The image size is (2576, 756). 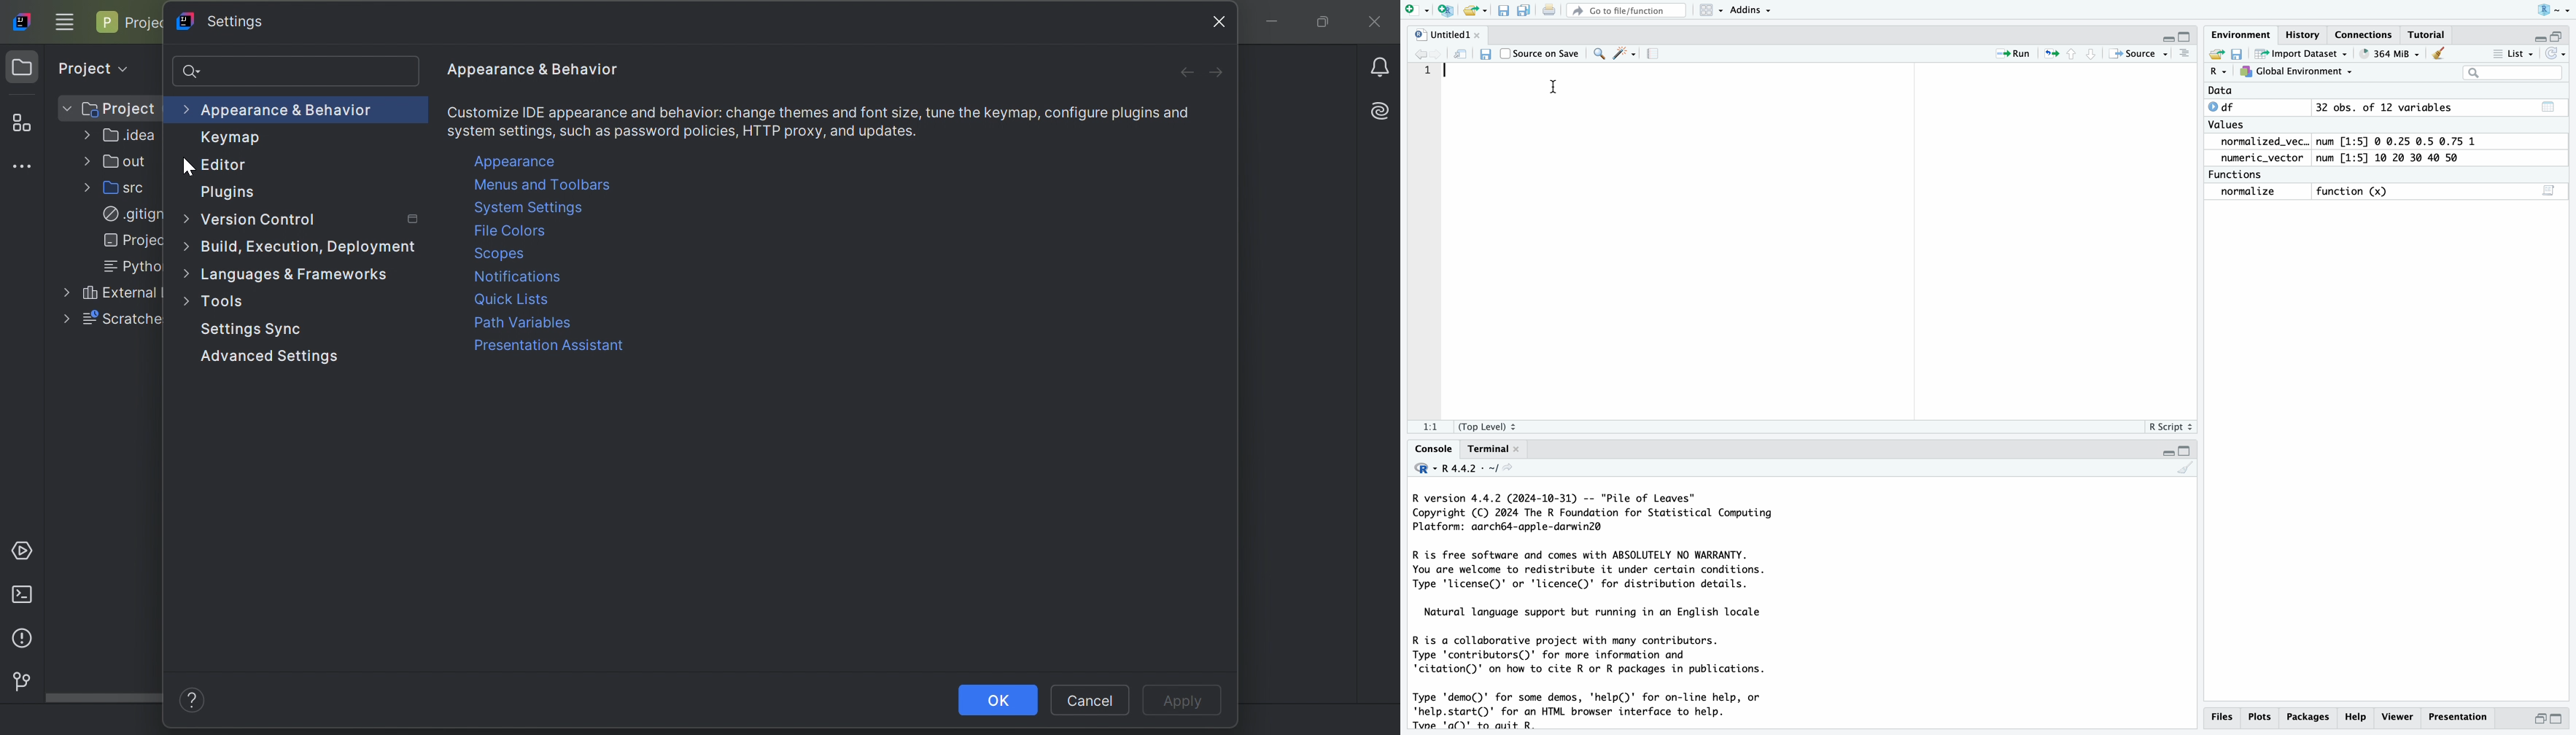 What do you see at coordinates (524, 324) in the screenshot?
I see `Path variables` at bounding box center [524, 324].